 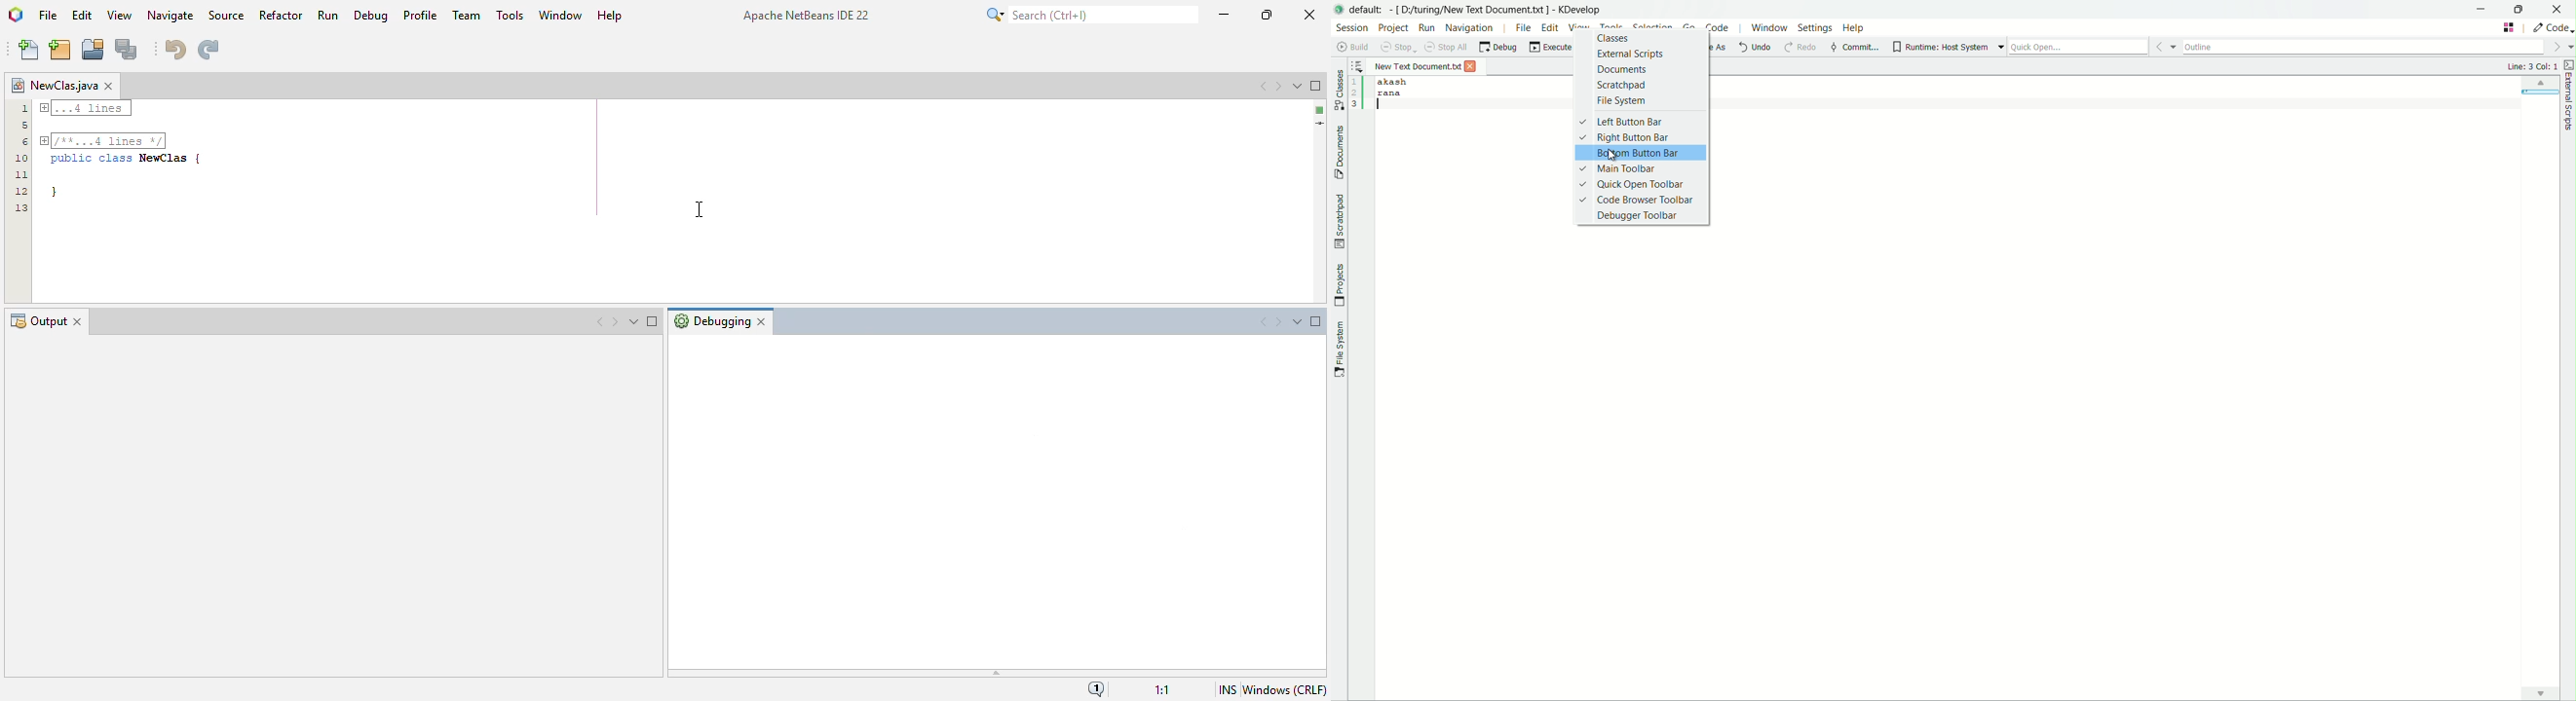 What do you see at coordinates (1637, 199) in the screenshot?
I see `code browser toolbar` at bounding box center [1637, 199].